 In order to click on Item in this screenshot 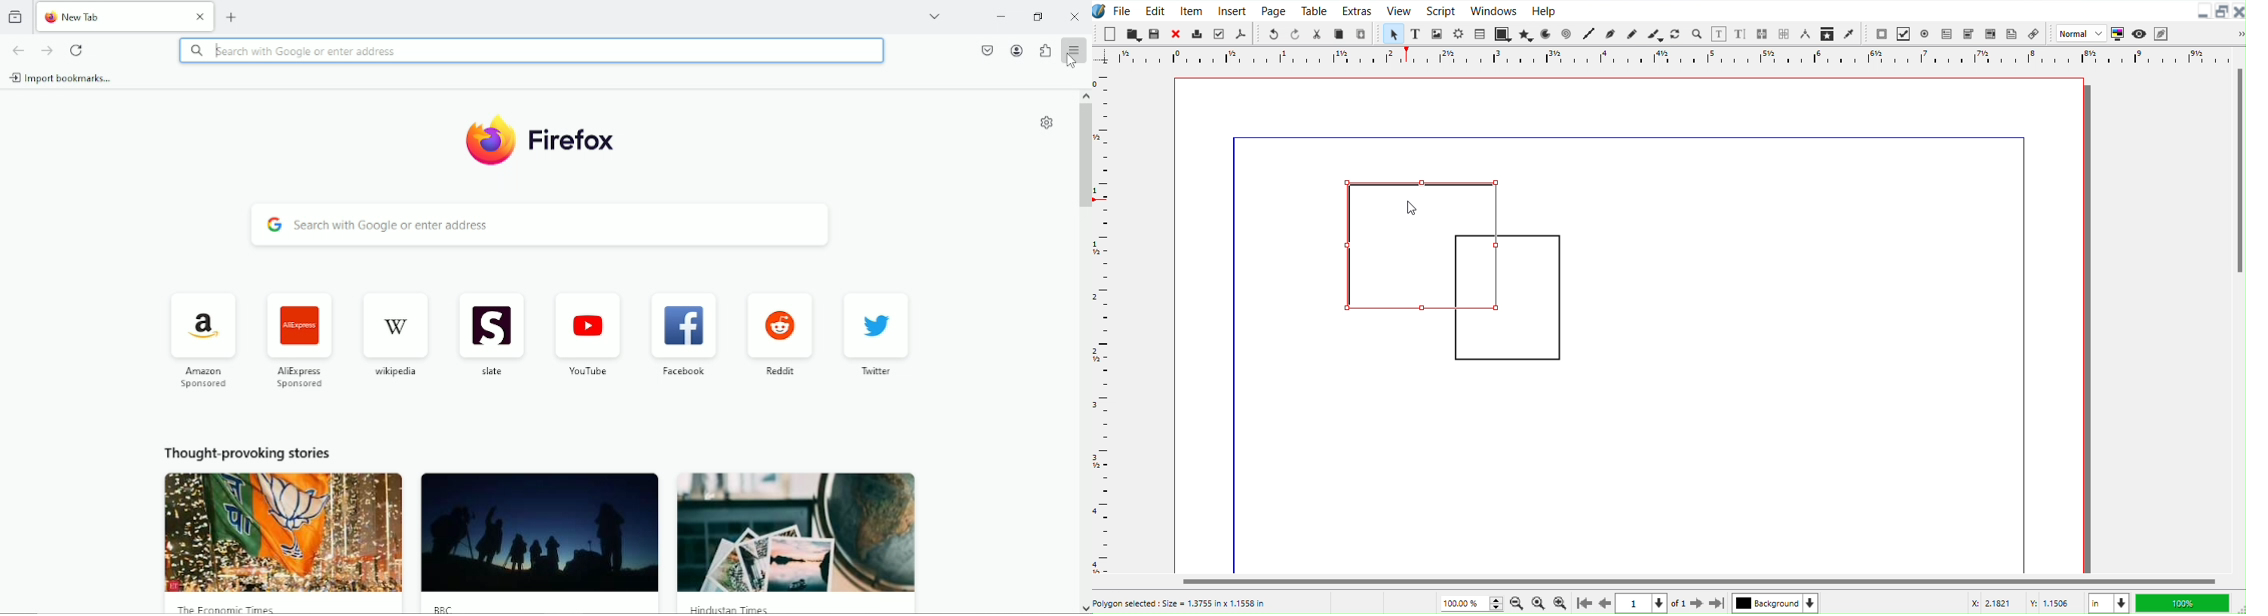, I will do `click(1191, 9)`.